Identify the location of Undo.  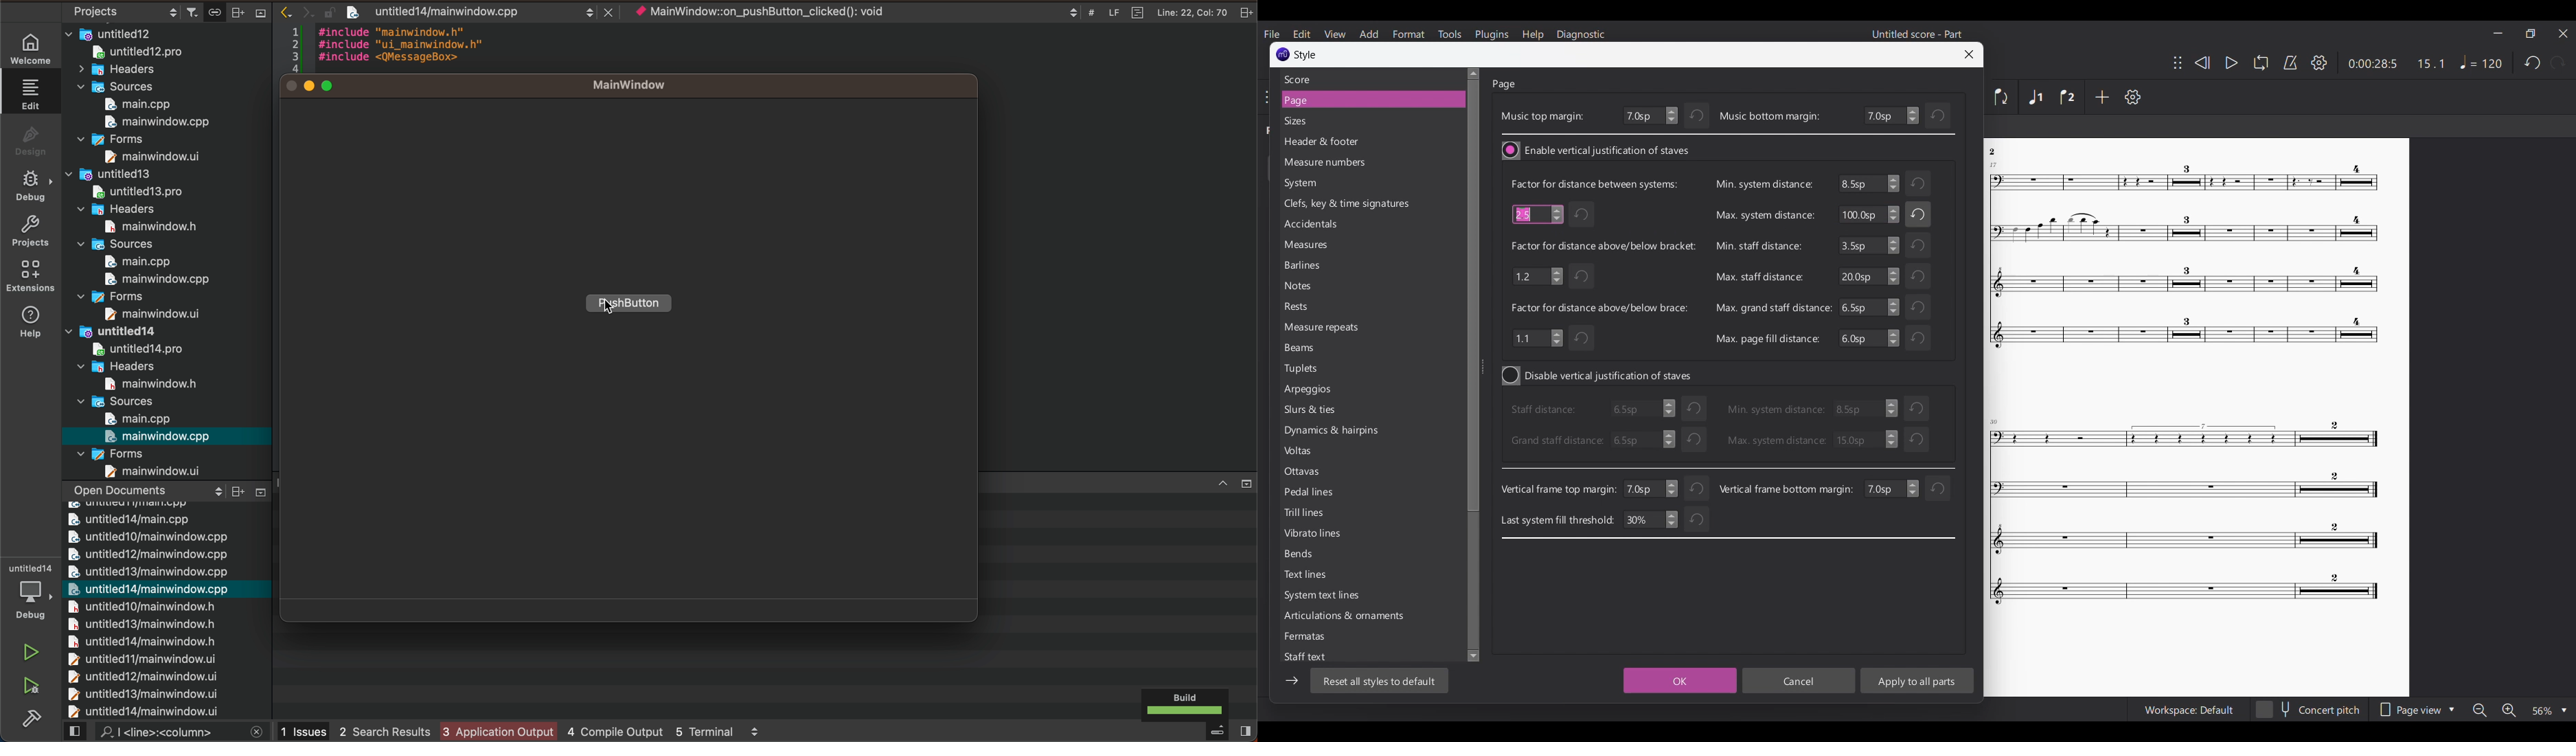
(1695, 438).